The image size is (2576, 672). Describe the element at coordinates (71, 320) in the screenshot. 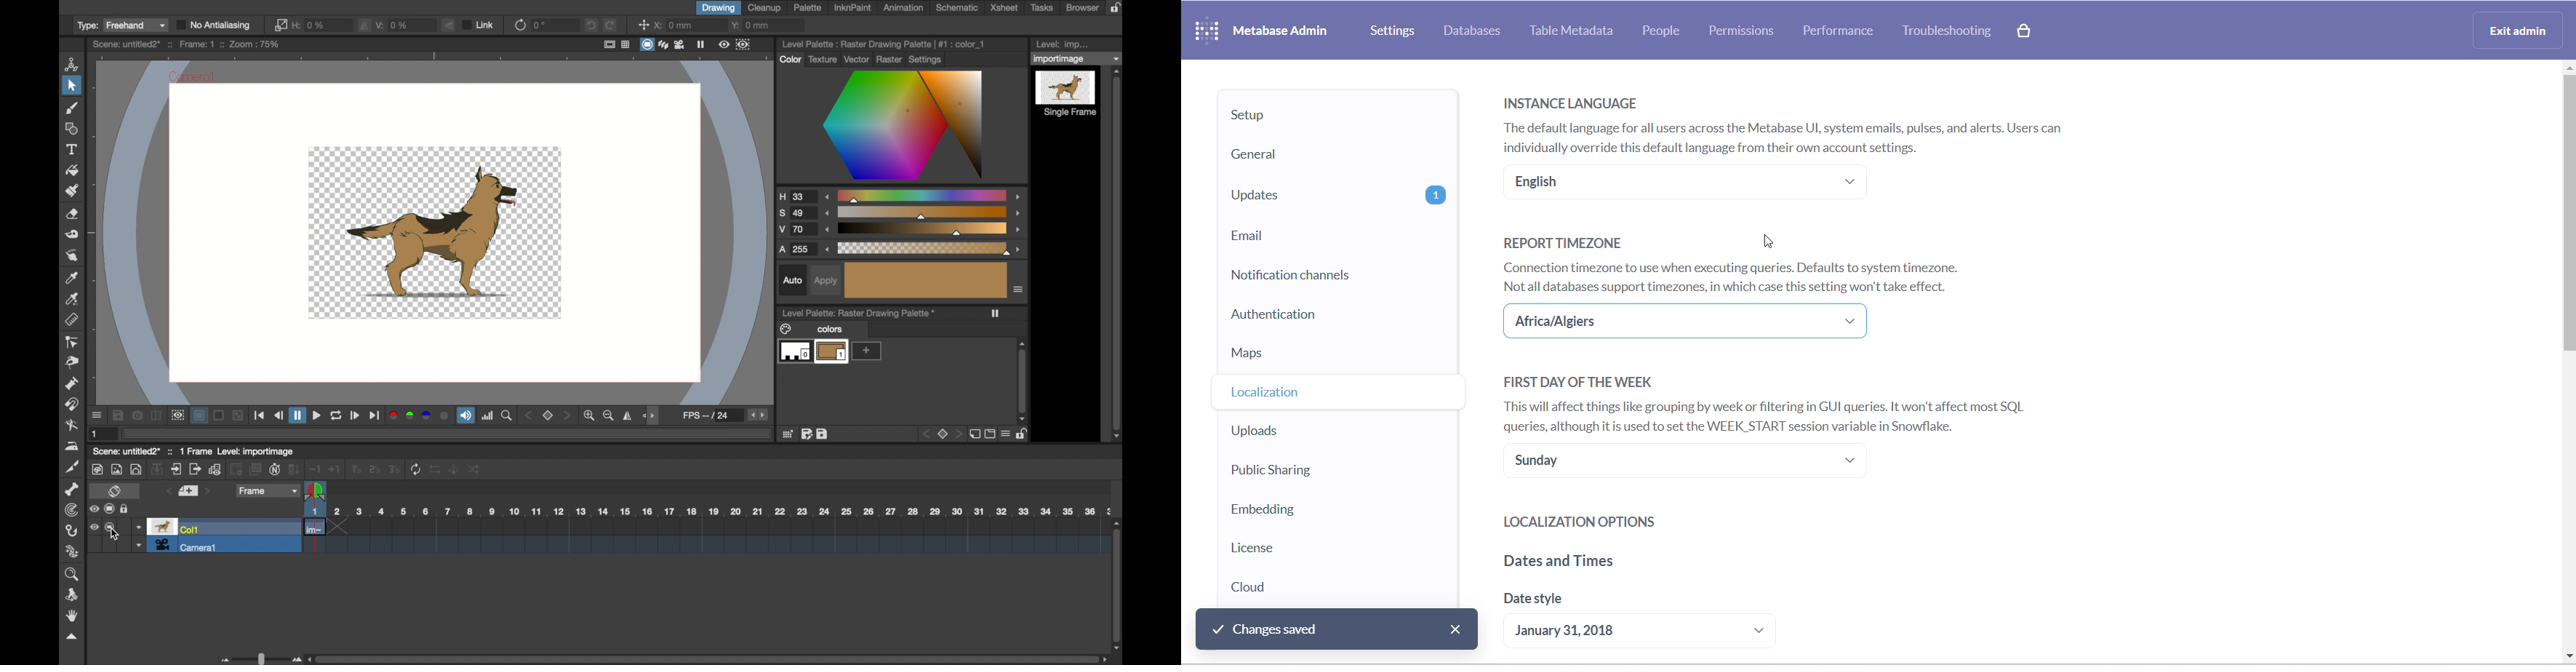

I see `ruler tool` at that location.